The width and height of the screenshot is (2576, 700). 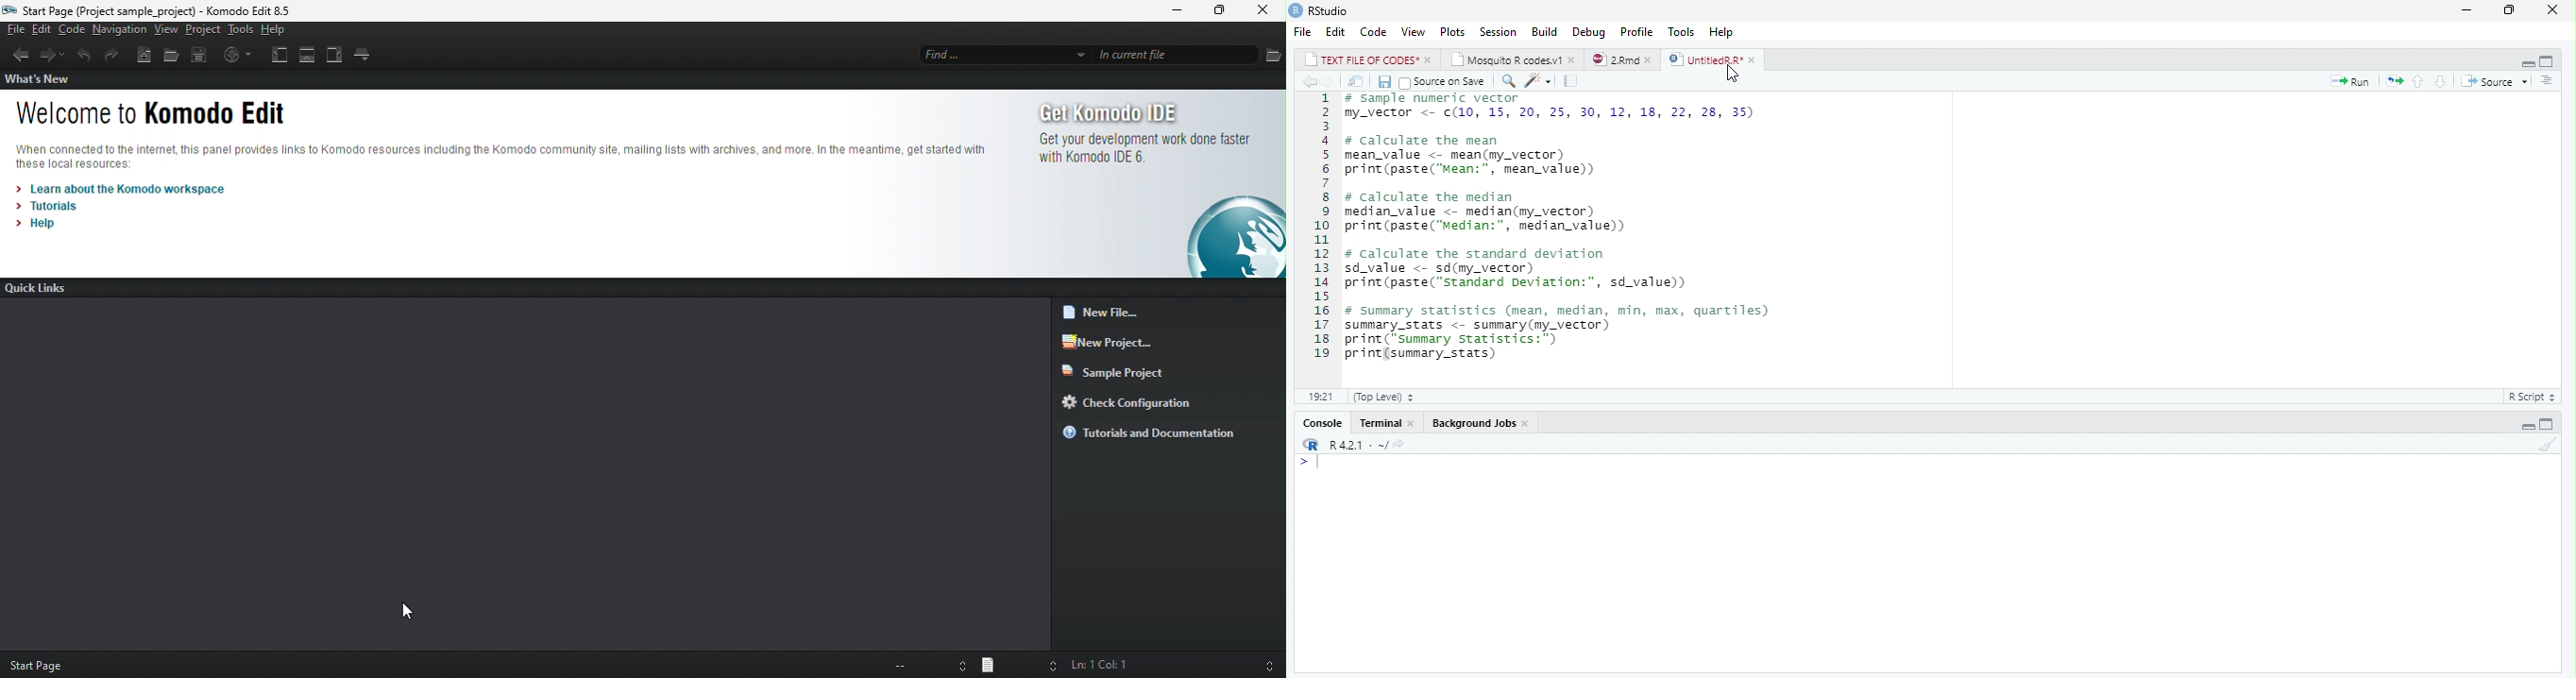 What do you see at coordinates (1445, 82) in the screenshot?
I see `source on save` at bounding box center [1445, 82].